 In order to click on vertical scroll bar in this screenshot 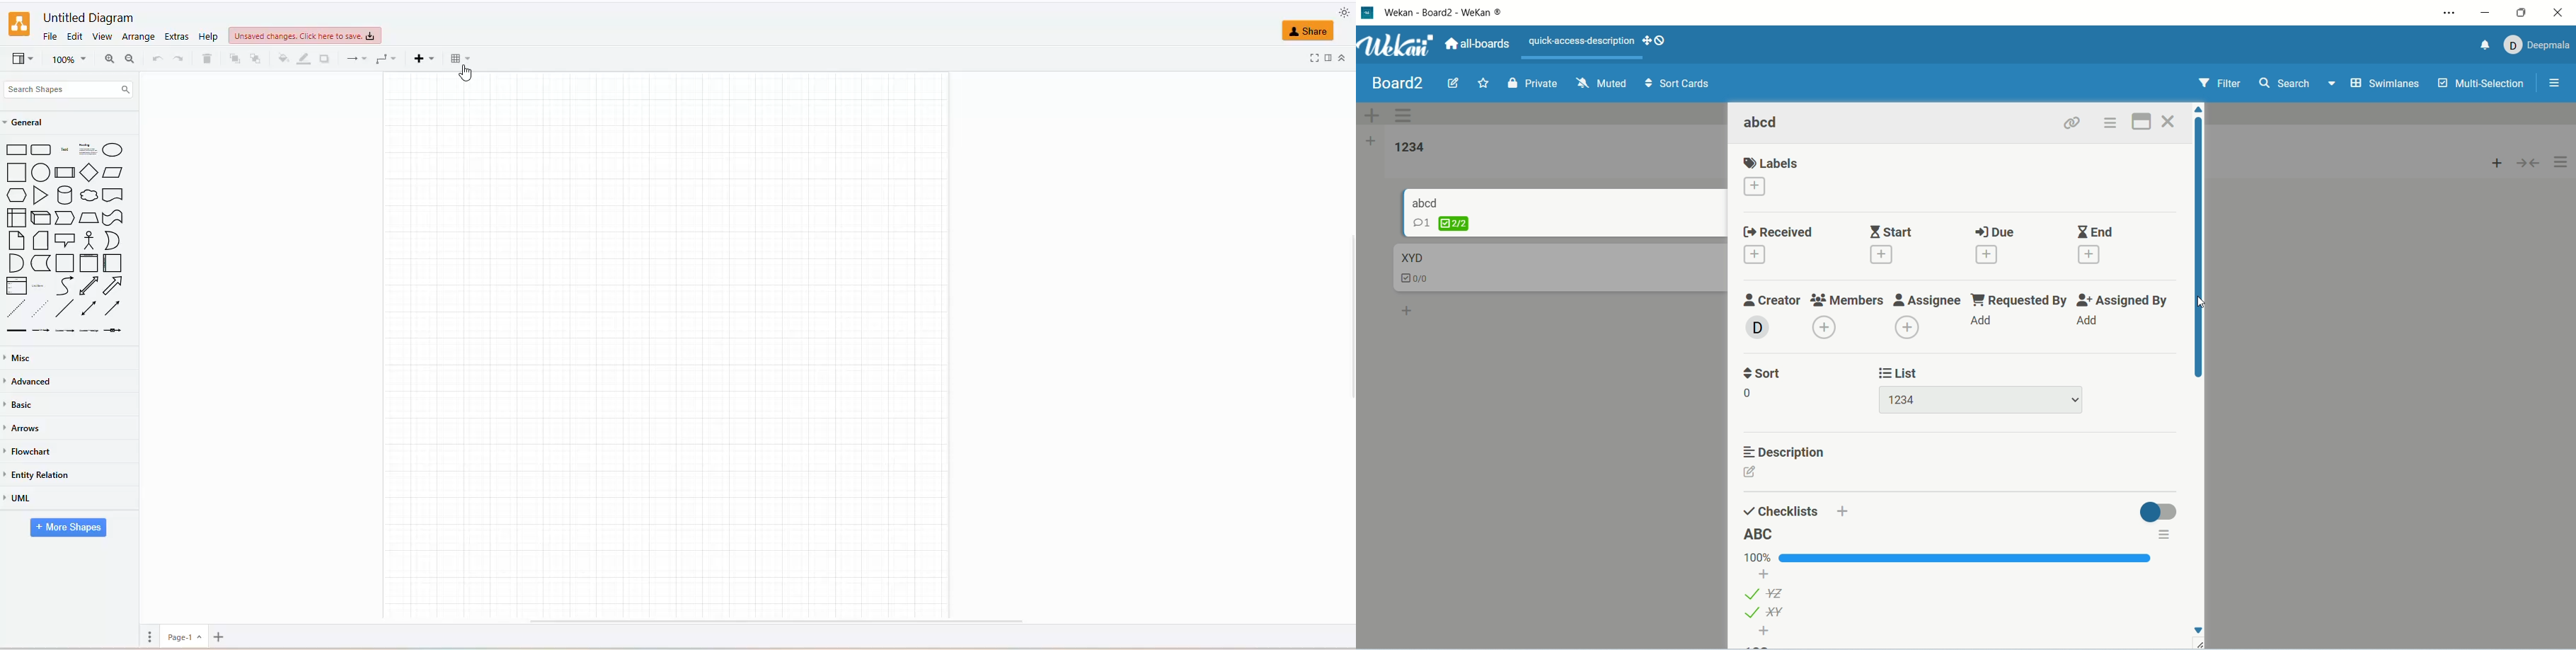, I will do `click(2198, 247)`.